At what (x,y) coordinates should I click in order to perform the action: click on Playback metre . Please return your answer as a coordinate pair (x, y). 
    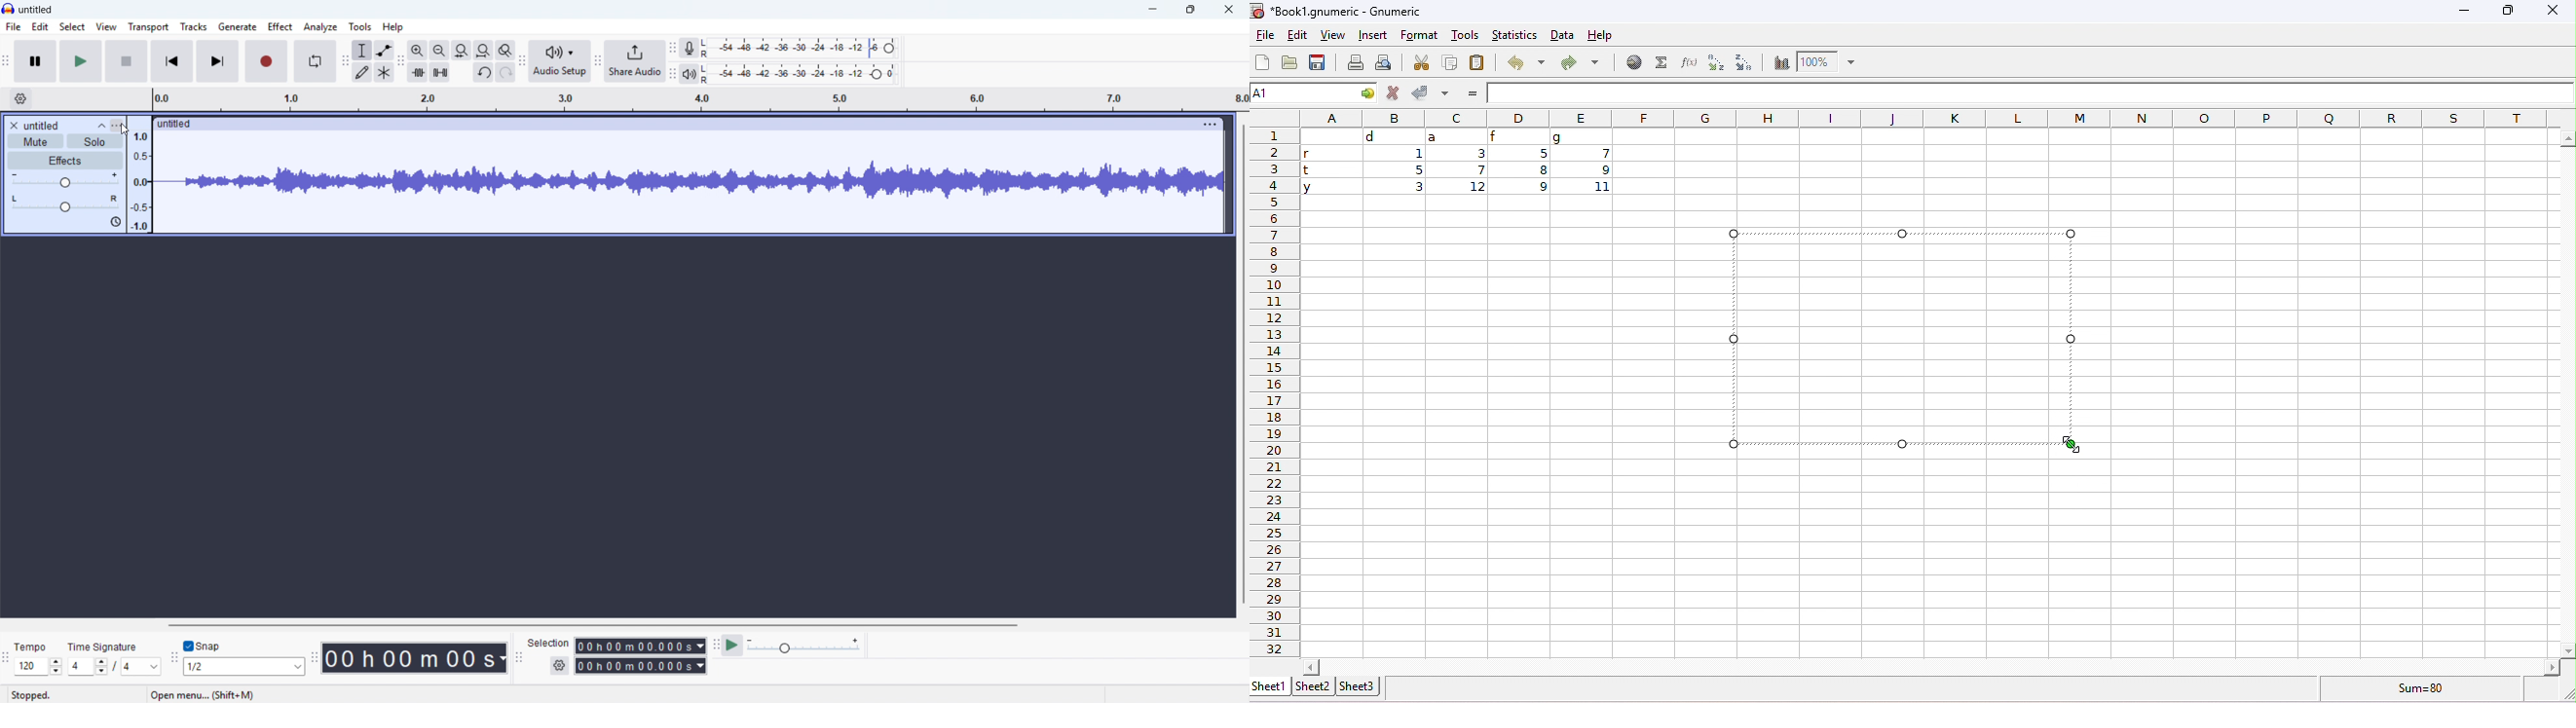
    Looking at the image, I should click on (689, 75).